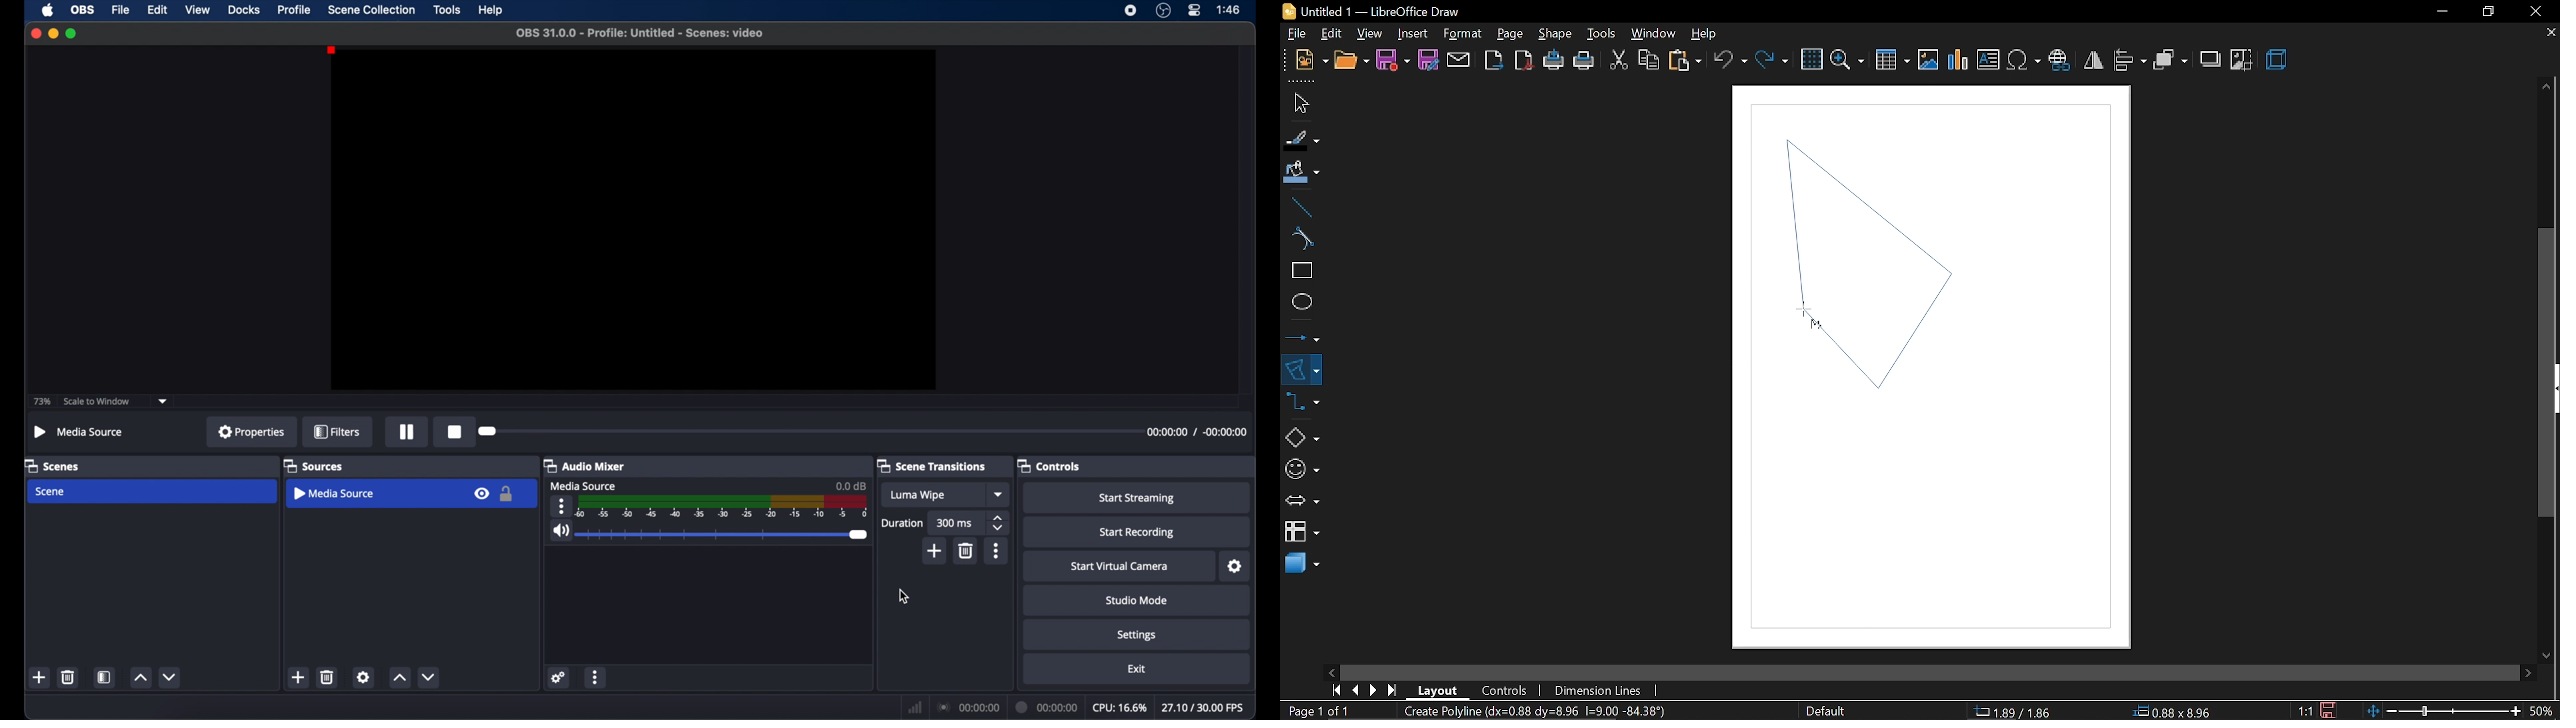 This screenshot has width=2576, height=728. Describe the element at coordinates (51, 467) in the screenshot. I see `scenes` at that location.